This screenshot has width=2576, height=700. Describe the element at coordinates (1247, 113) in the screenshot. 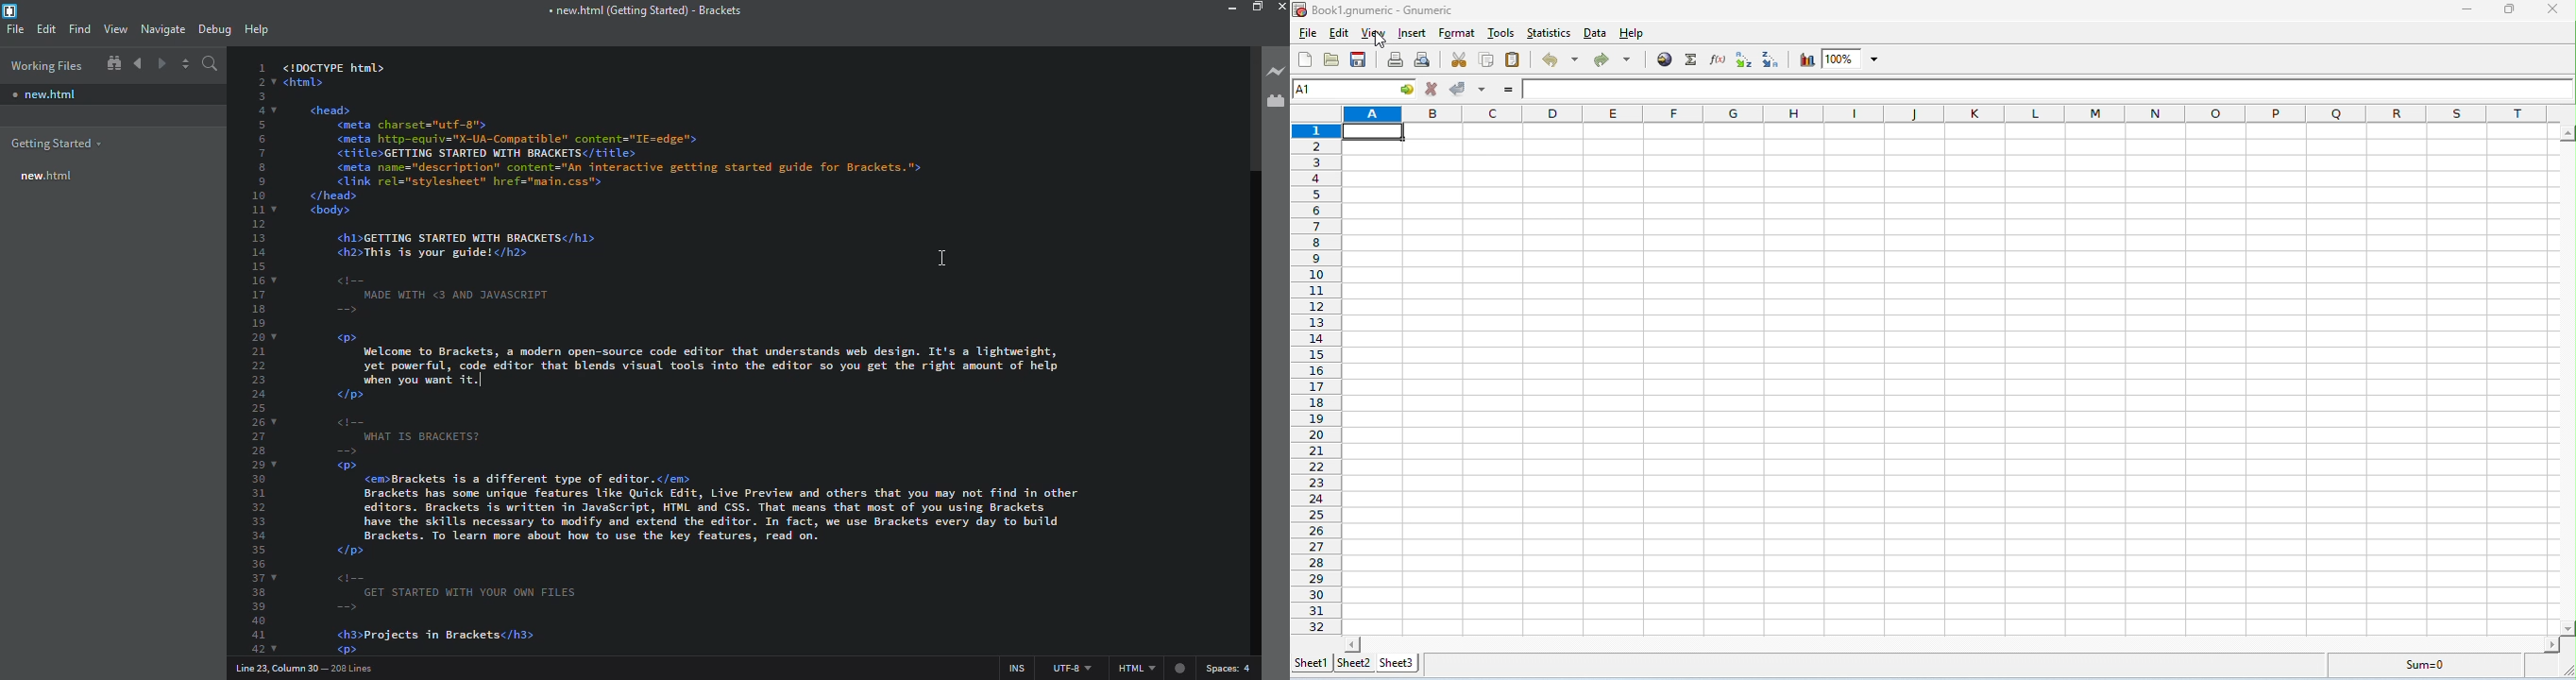

I see `scroll bar` at that location.